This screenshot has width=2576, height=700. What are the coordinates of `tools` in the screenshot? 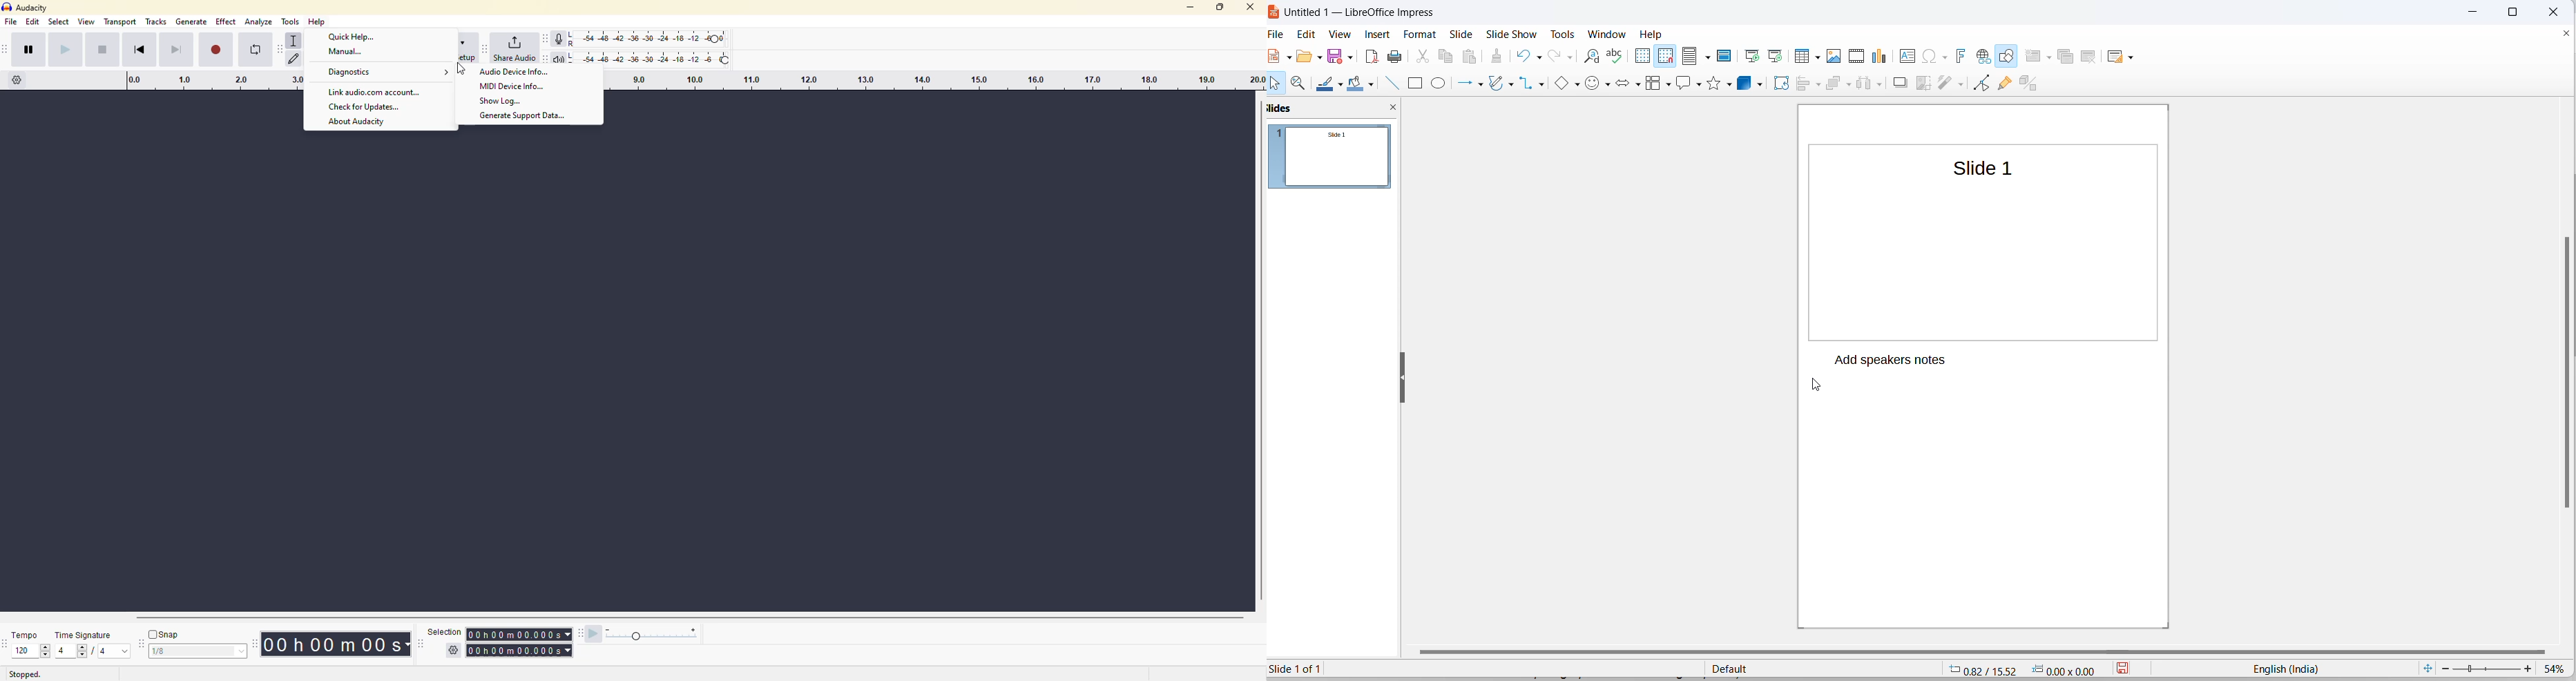 It's located at (294, 19).